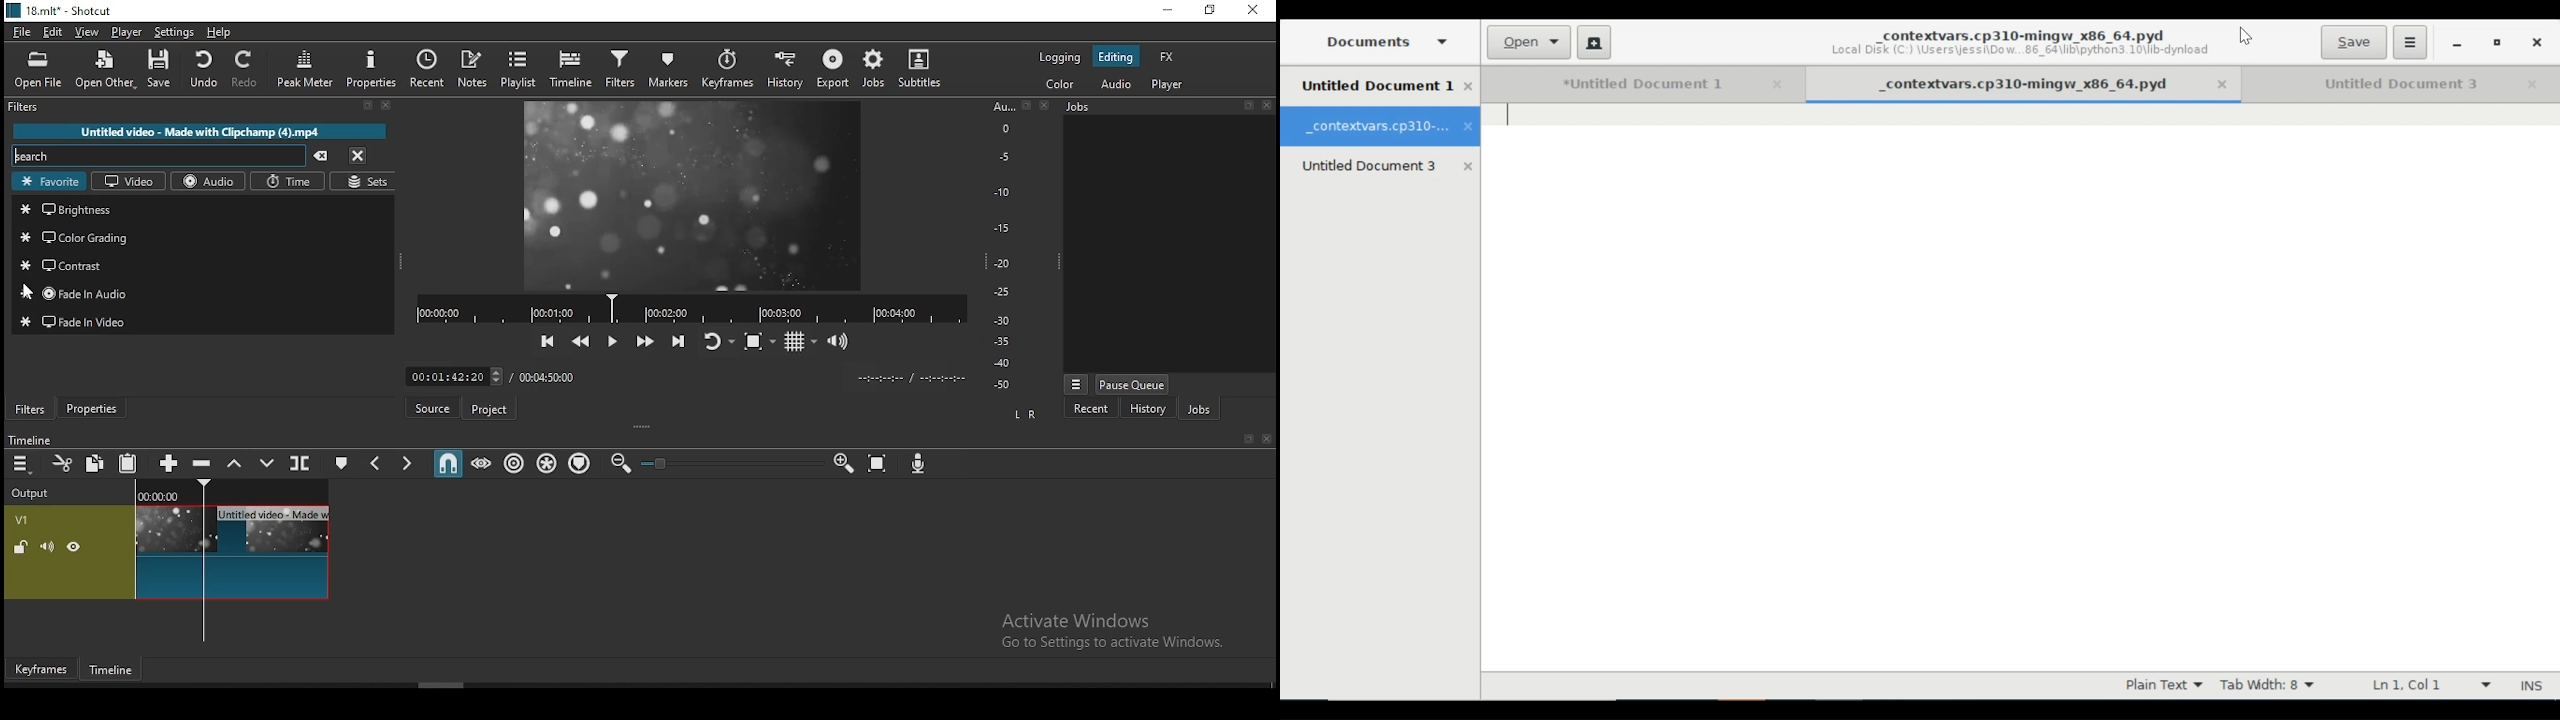 The height and width of the screenshot is (728, 2576). What do you see at coordinates (550, 376) in the screenshot?
I see `total time` at bounding box center [550, 376].